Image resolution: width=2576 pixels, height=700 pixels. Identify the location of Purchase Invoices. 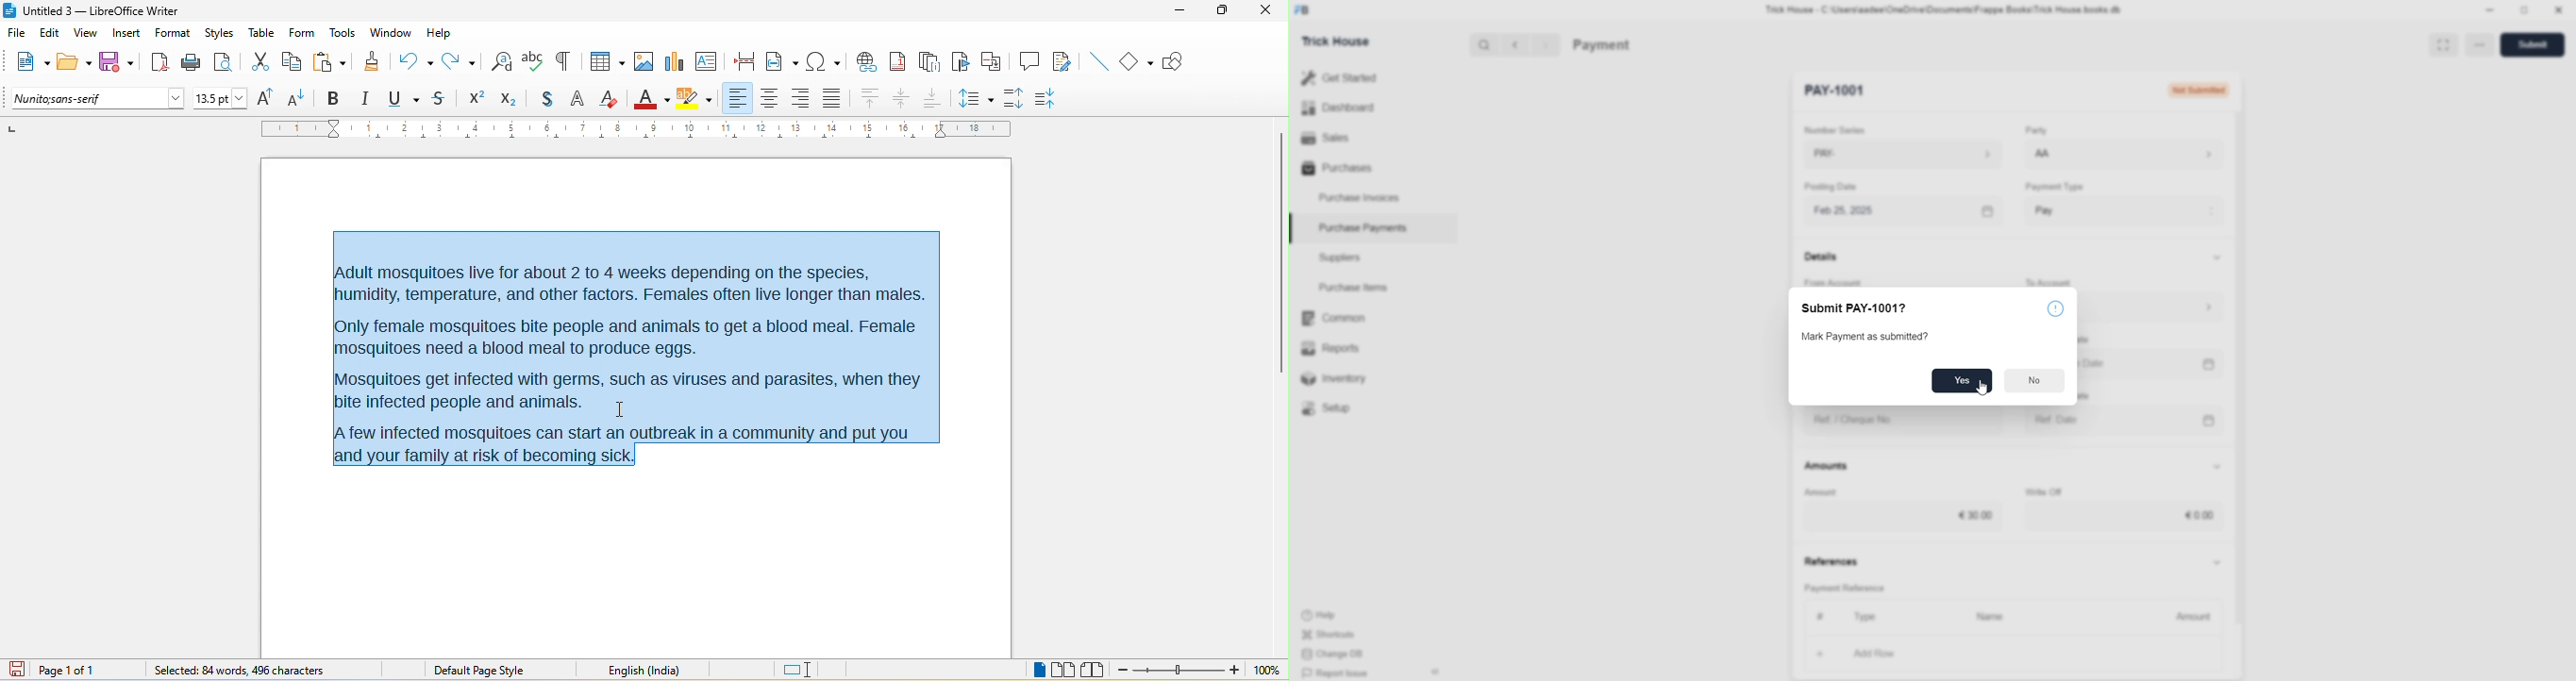
(1361, 196).